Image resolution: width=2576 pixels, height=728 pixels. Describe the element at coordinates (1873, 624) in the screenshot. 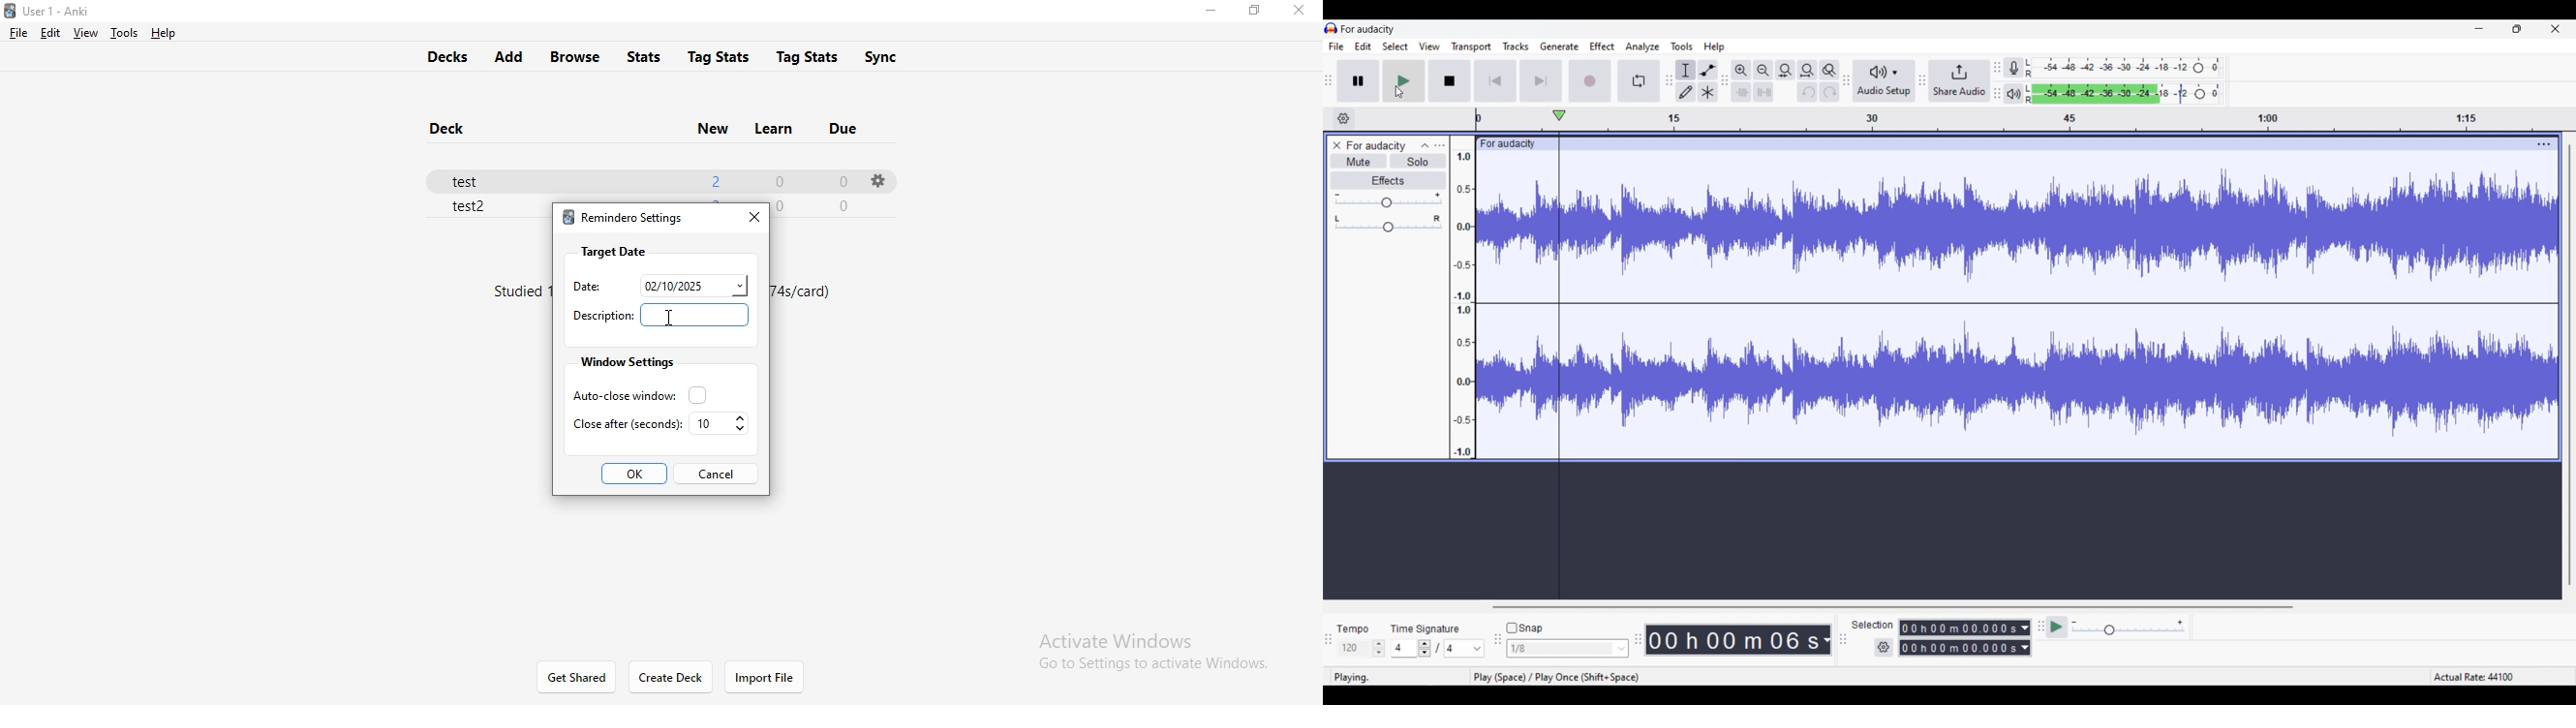

I see `Indicates selection duration settings` at that location.